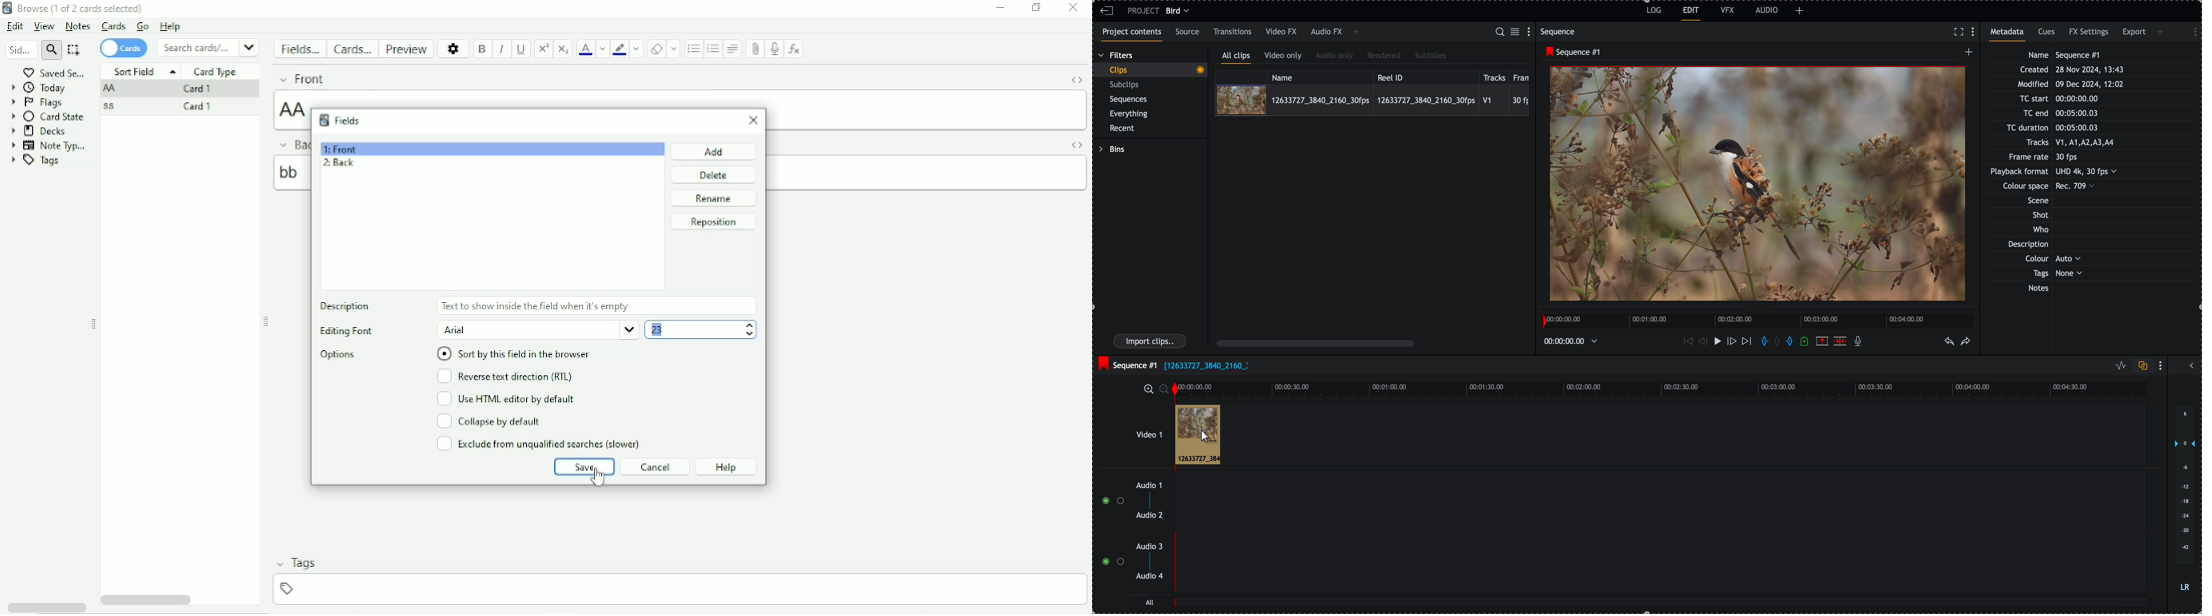 The image size is (2212, 616). What do you see at coordinates (1190, 435) in the screenshot?
I see `mouse up` at bounding box center [1190, 435].